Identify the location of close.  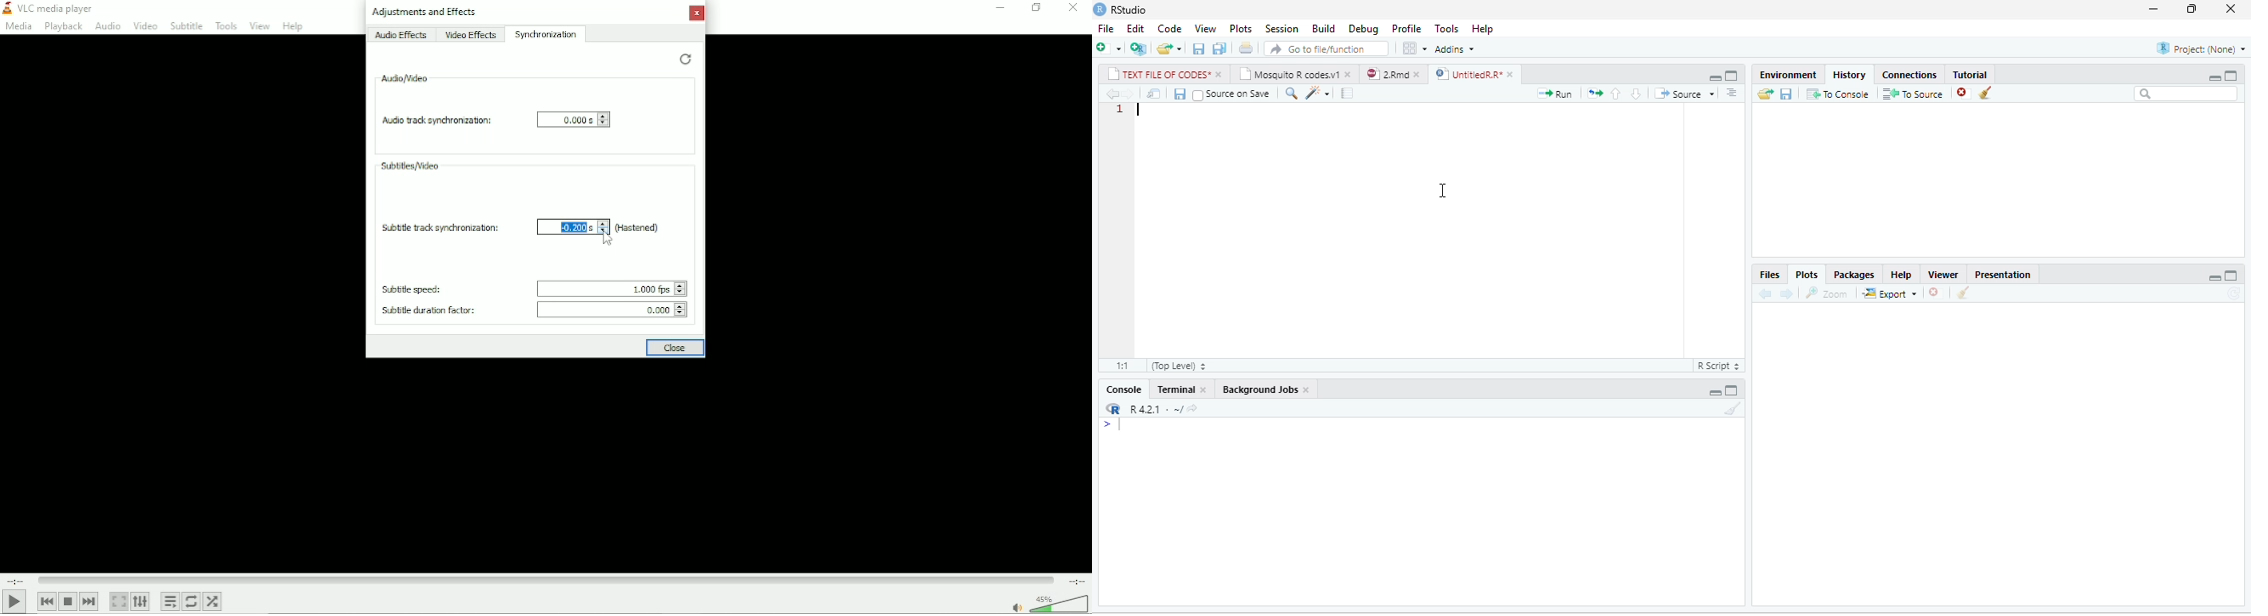
(1307, 389).